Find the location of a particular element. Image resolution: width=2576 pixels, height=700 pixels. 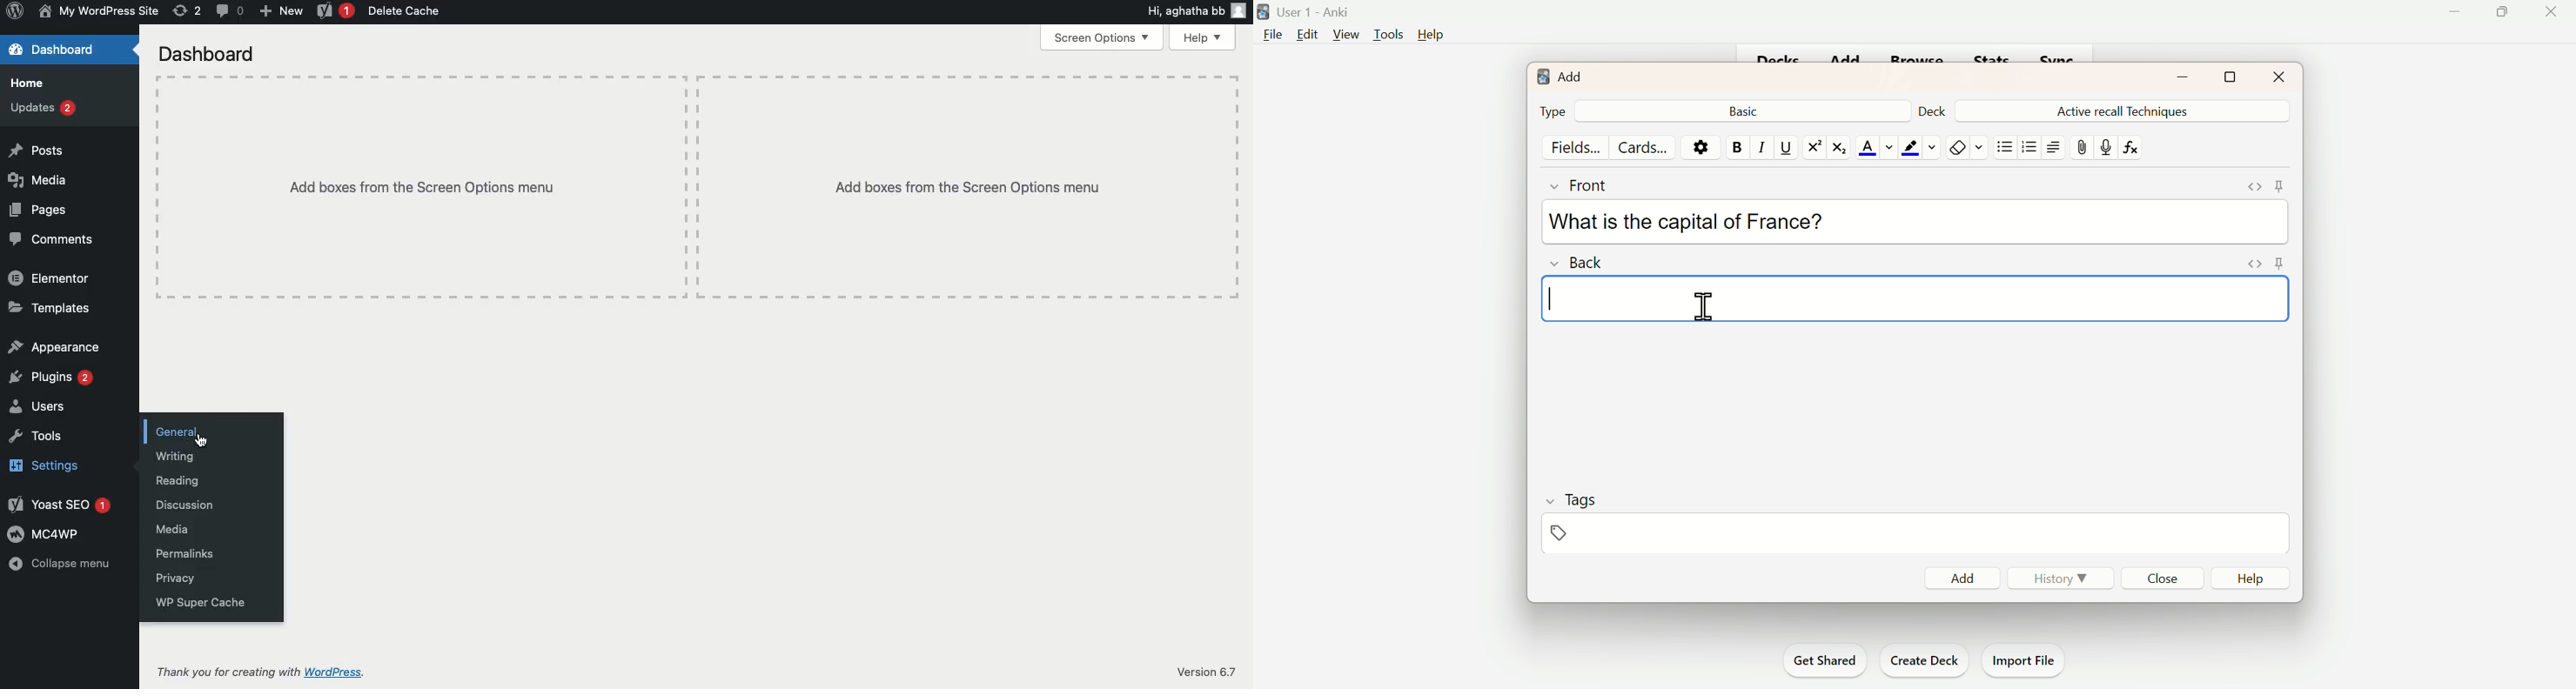

Cursor is located at coordinates (201, 439).